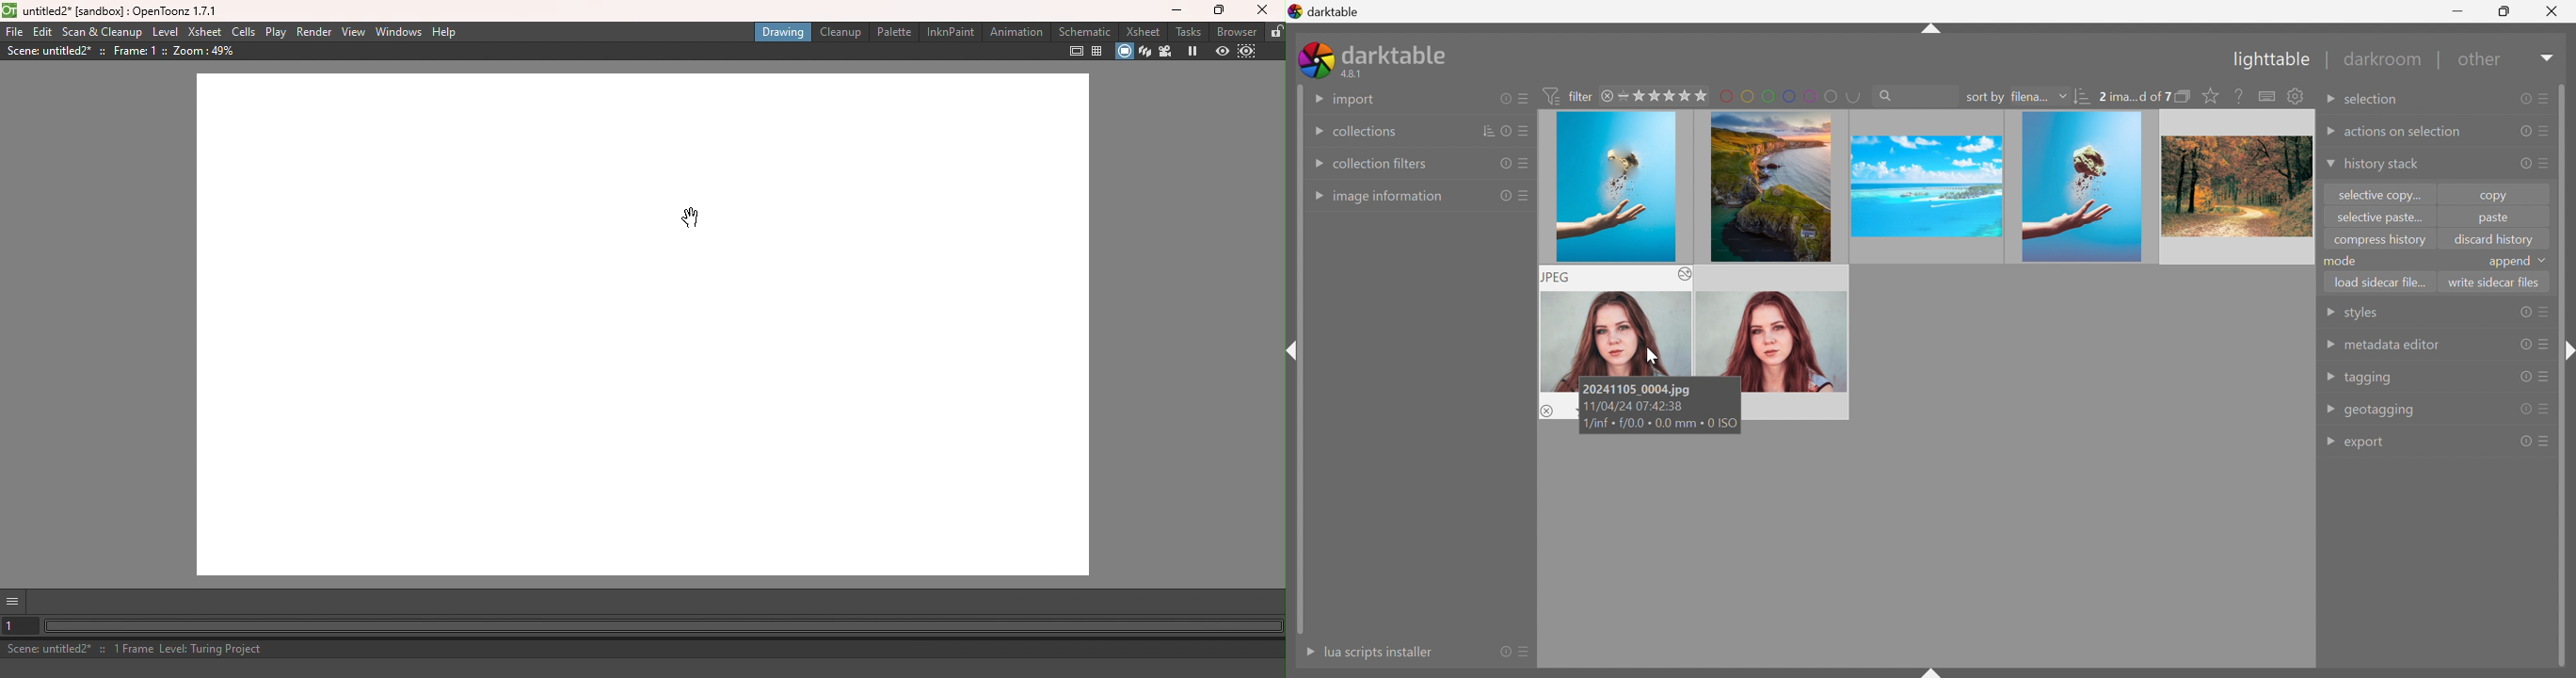 Image resolution: width=2576 pixels, height=700 pixels. I want to click on Drop Down, so click(1316, 164).